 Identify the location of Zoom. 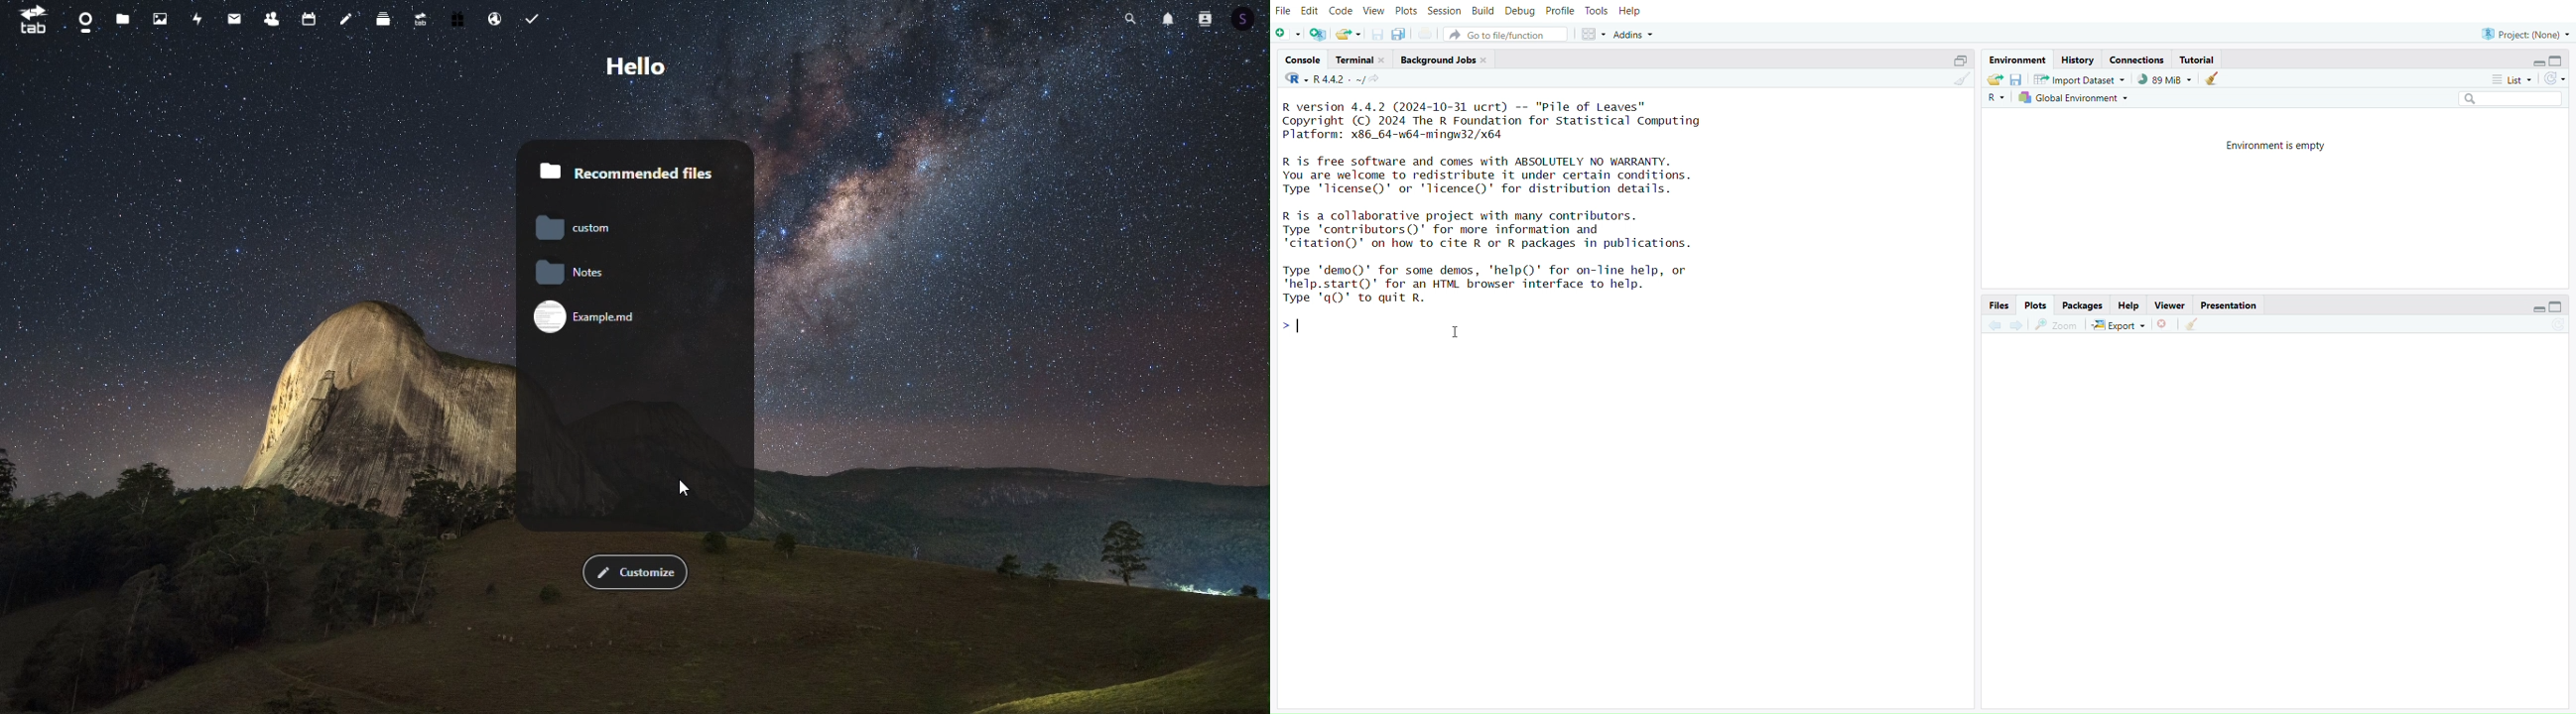
(2059, 324).